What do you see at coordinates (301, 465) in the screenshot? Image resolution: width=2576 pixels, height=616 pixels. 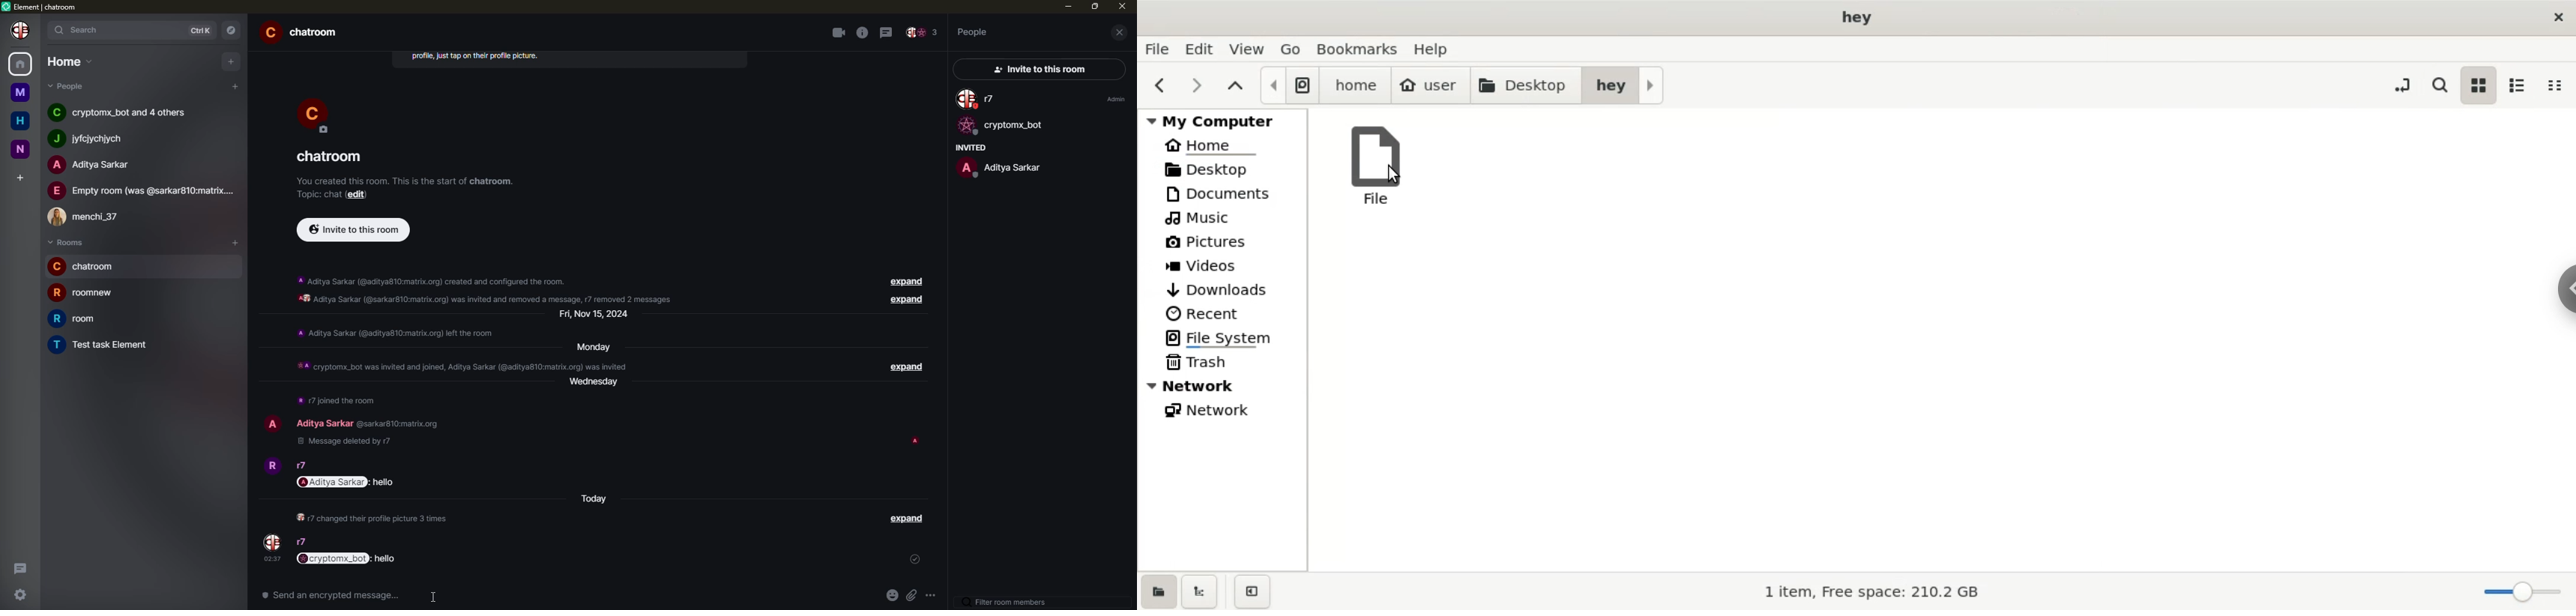 I see `people` at bounding box center [301, 465].